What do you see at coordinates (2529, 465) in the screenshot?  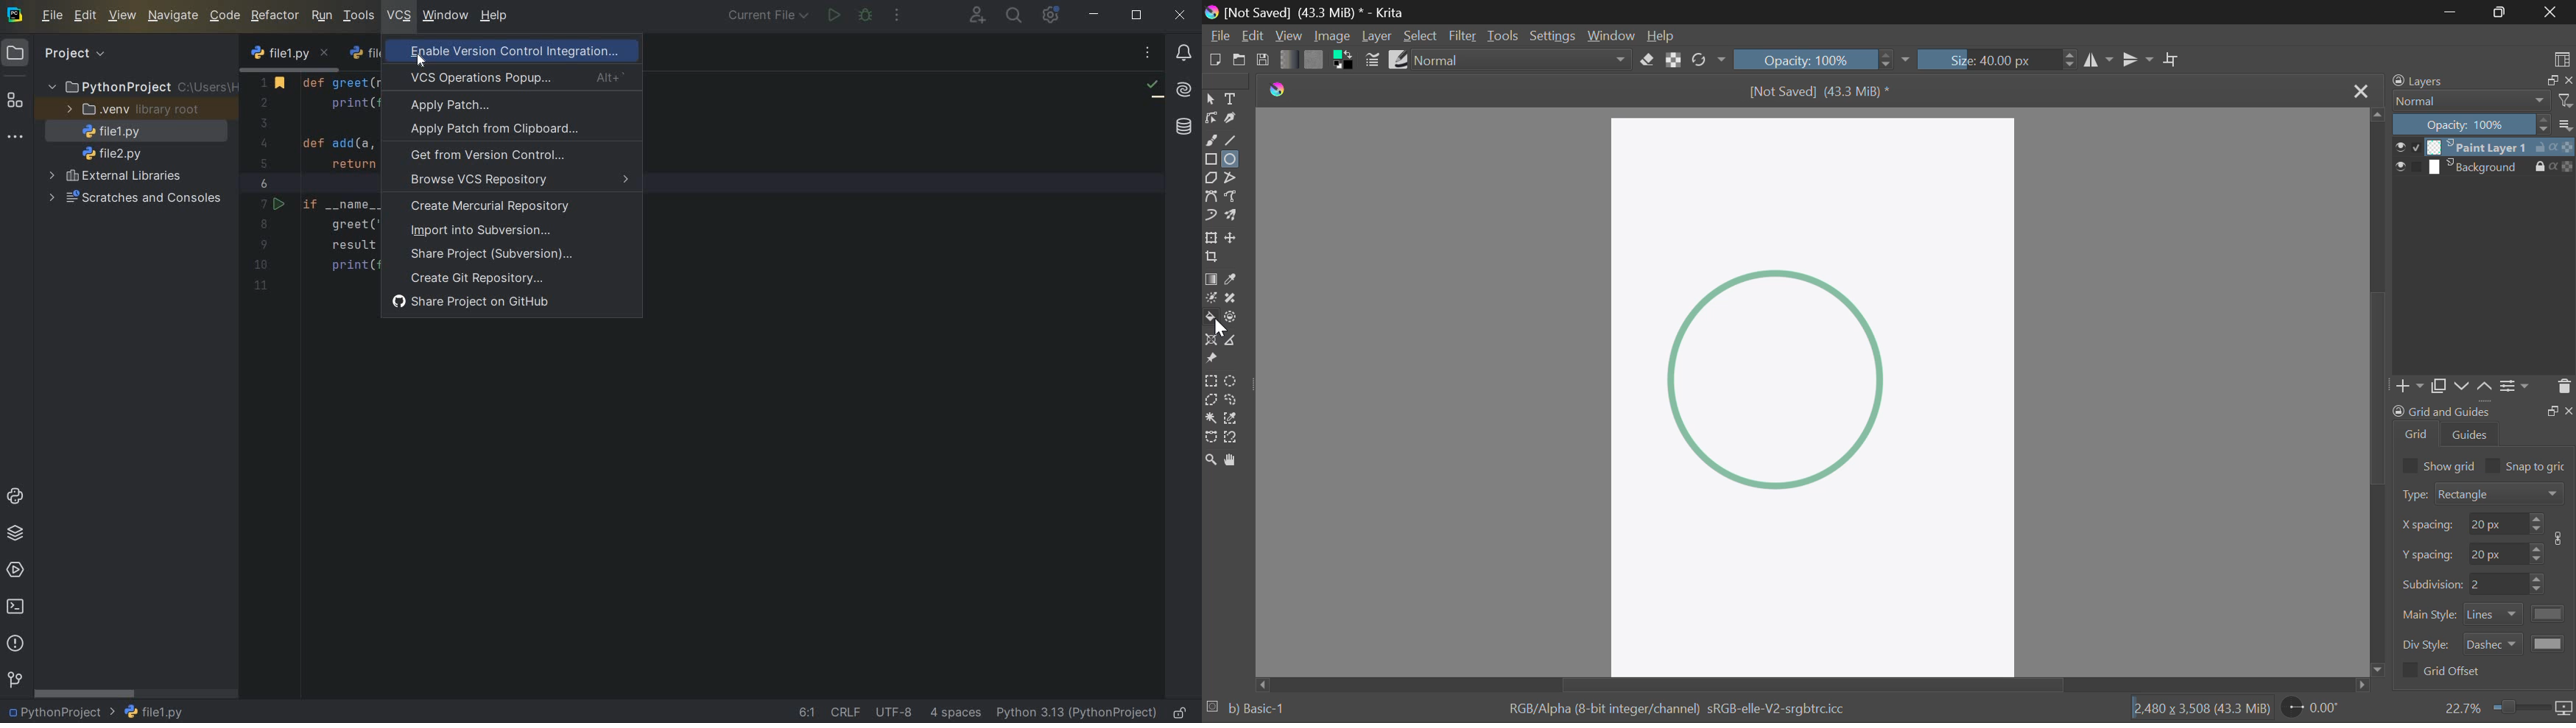 I see `Snap to grid` at bounding box center [2529, 465].